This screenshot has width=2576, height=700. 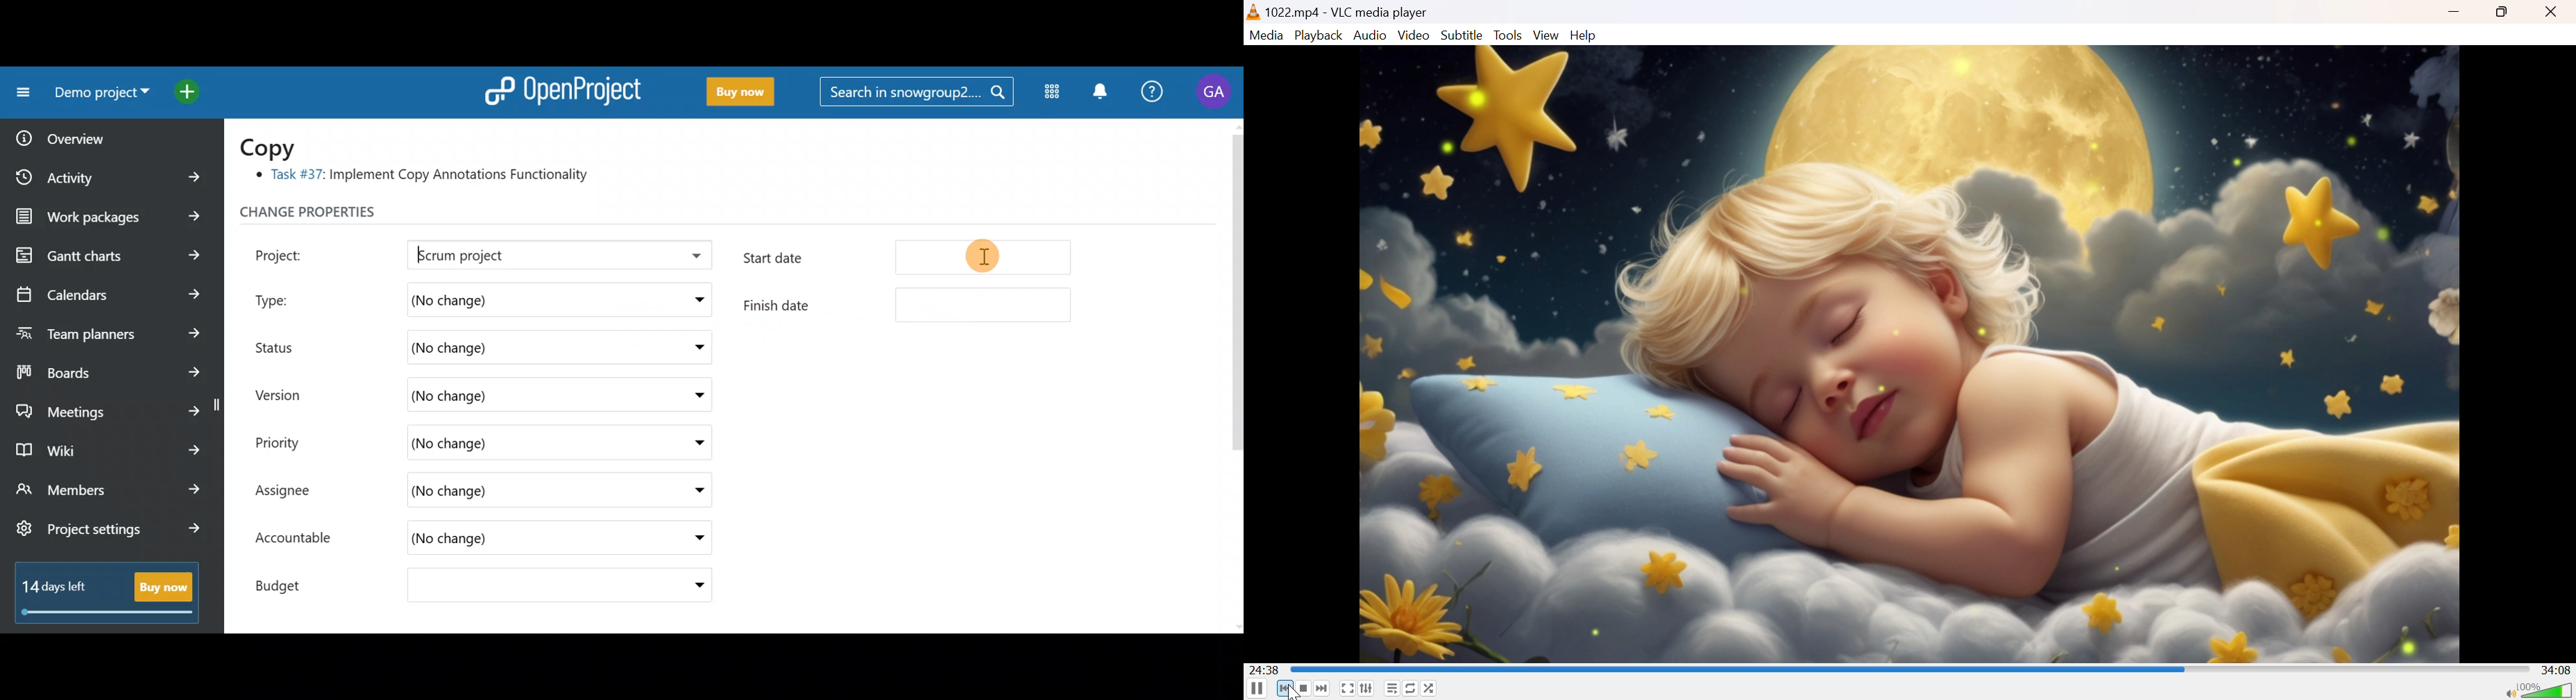 I want to click on Scroll bar, so click(x=1236, y=374).